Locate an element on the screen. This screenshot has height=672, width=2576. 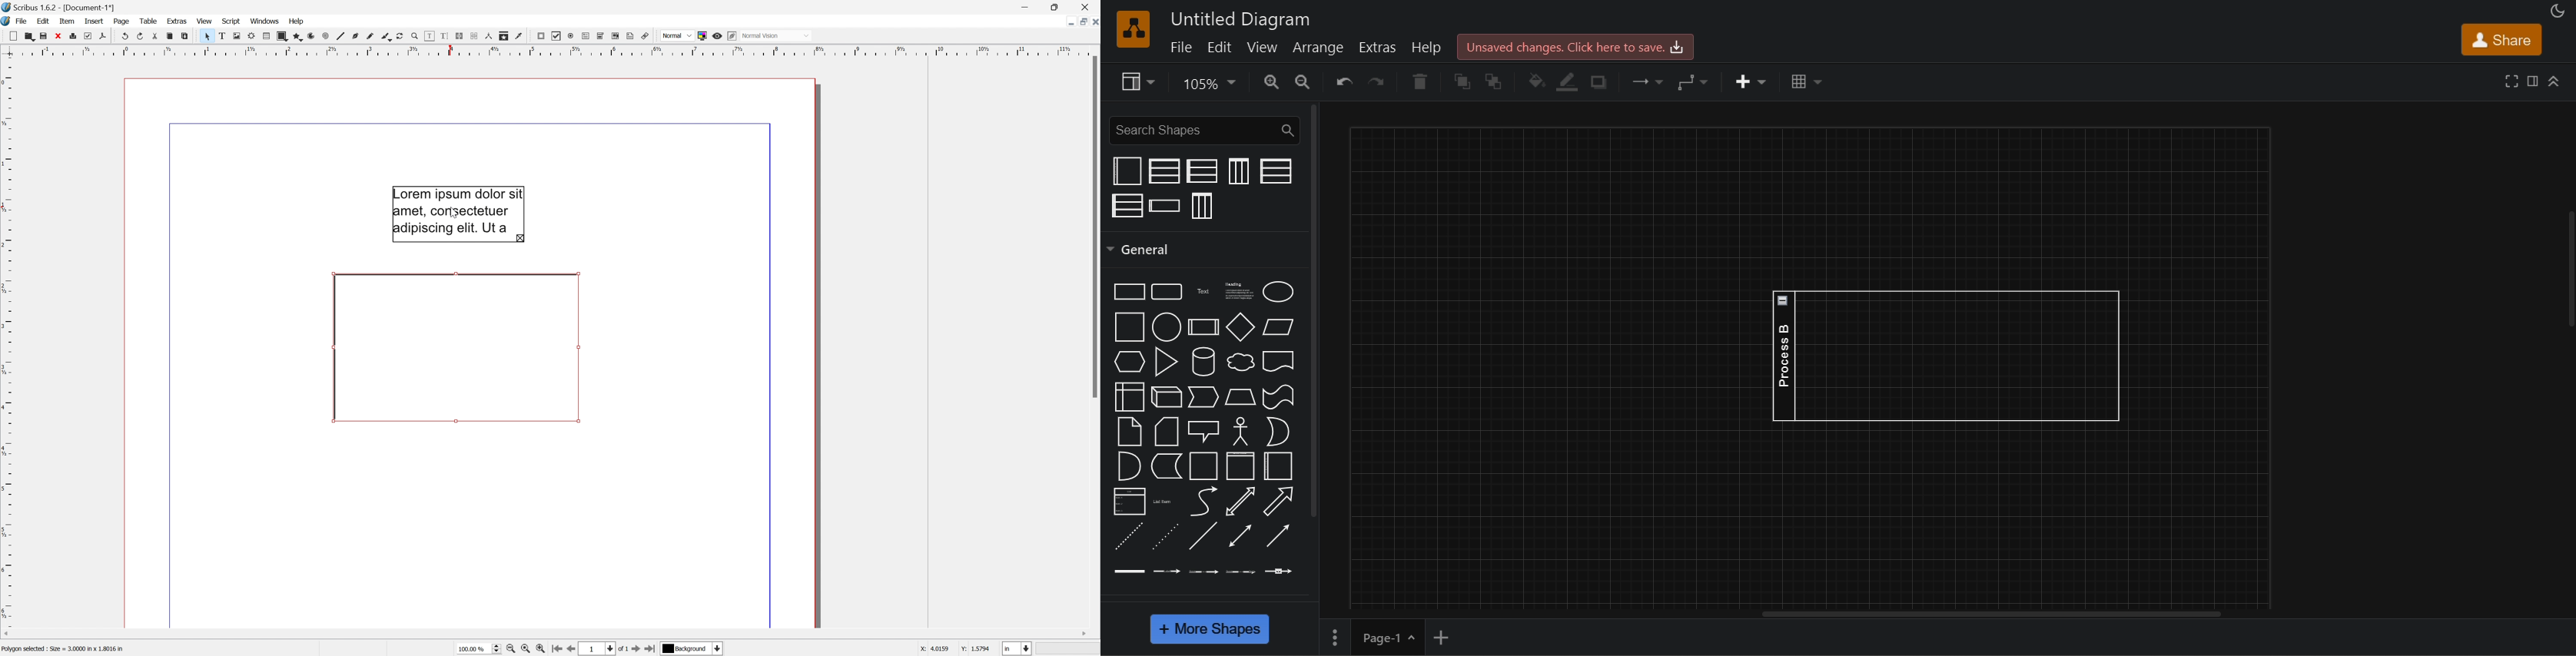
Scribus icon is located at coordinates (7, 21).